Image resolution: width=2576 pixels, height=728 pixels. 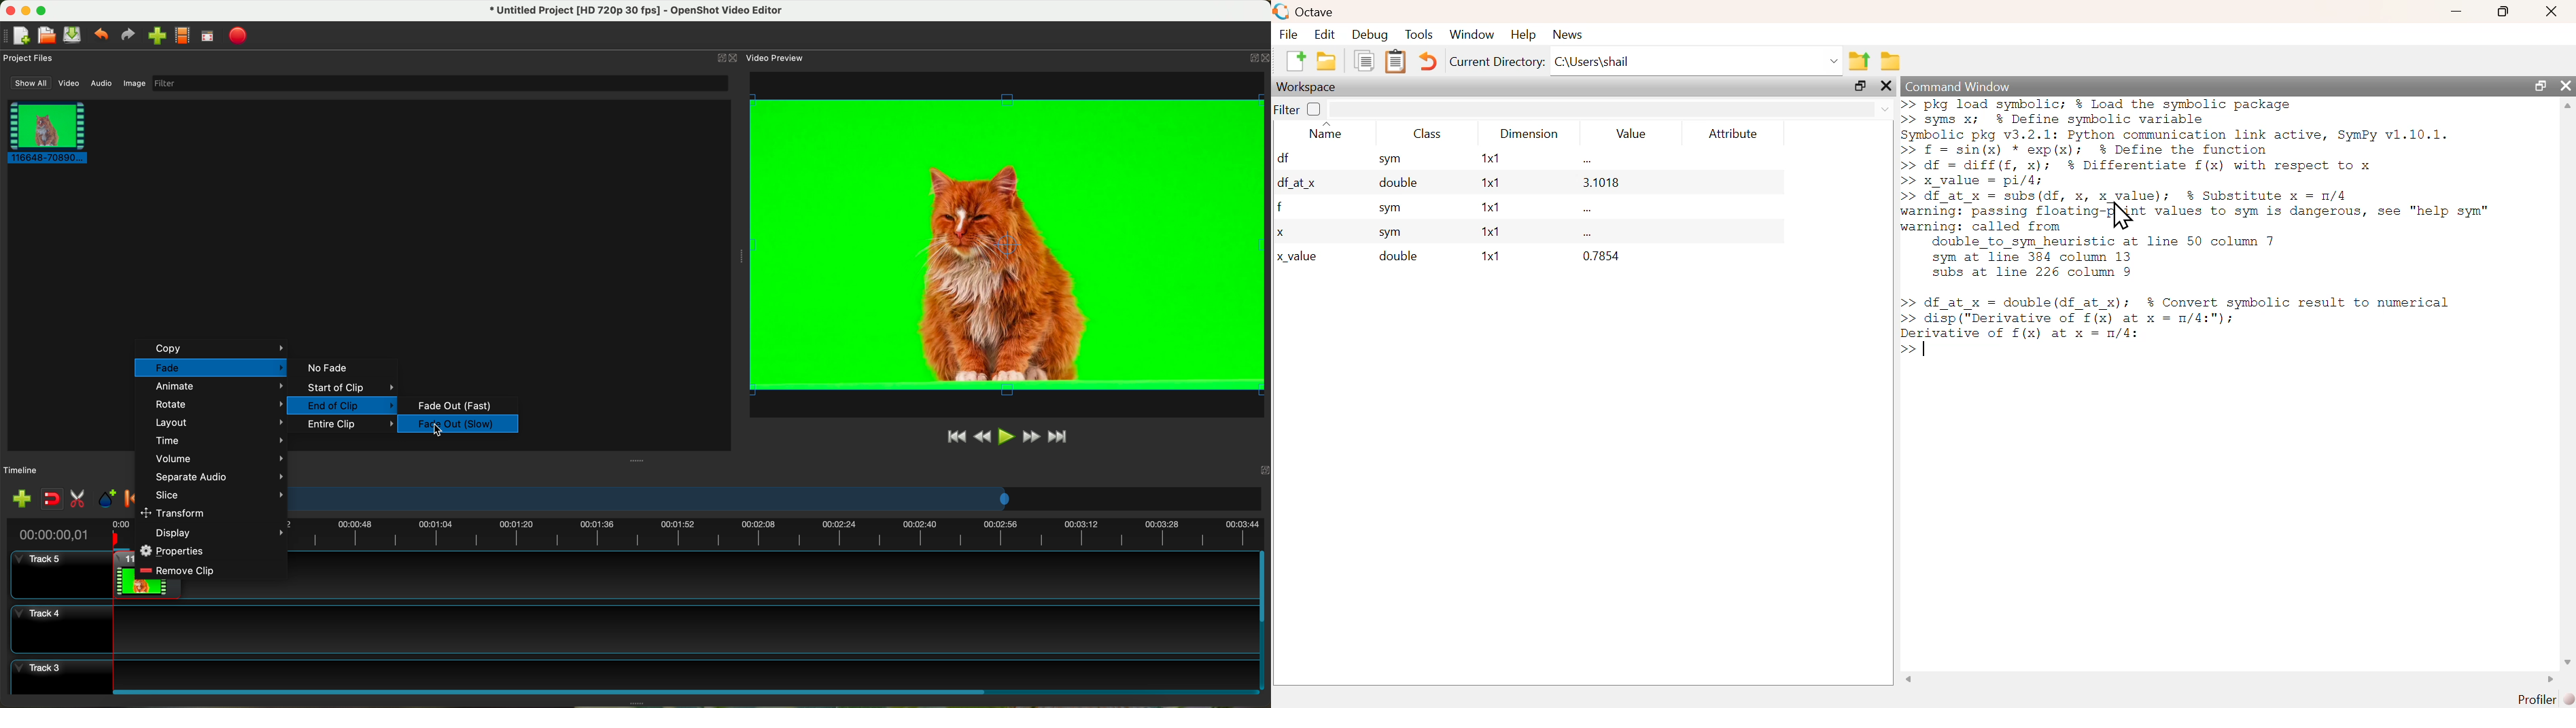 What do you see at coordinates (1250, 469) in the screenshot?
I see `close` at bounding box center [1250, 469].